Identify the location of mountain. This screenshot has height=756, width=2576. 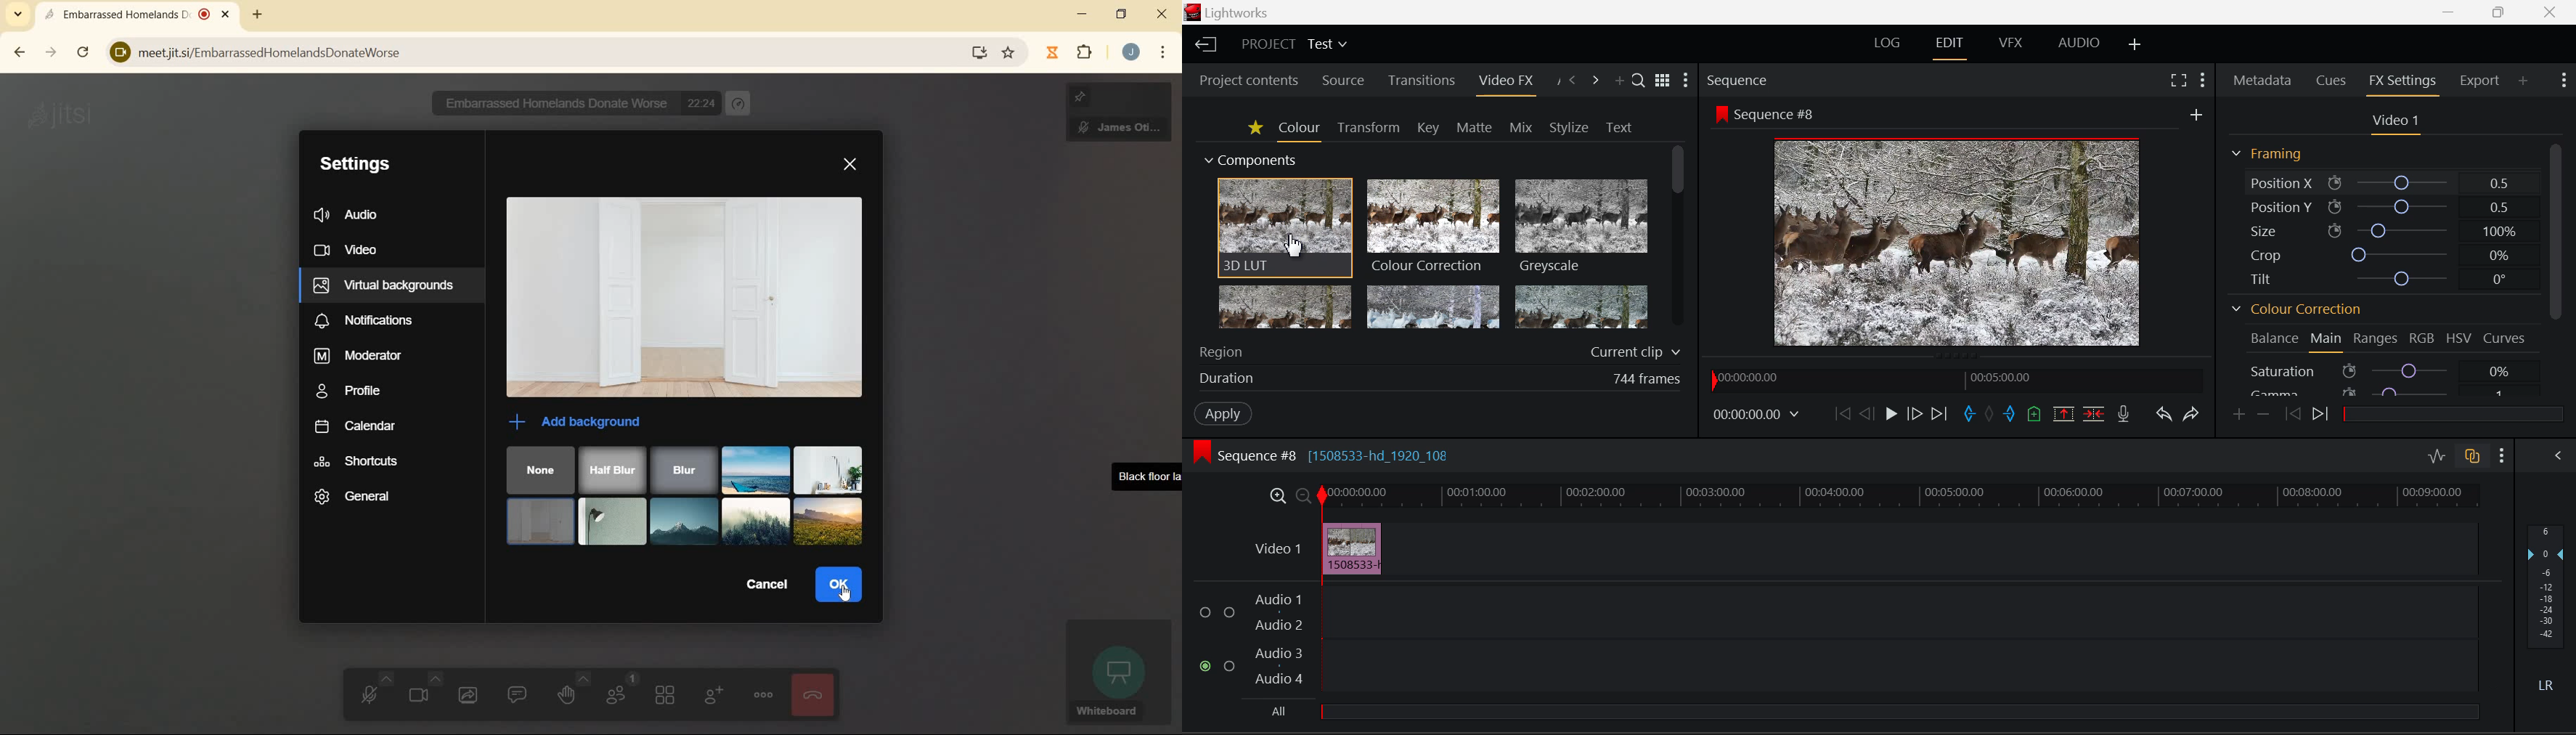
(682, 521).